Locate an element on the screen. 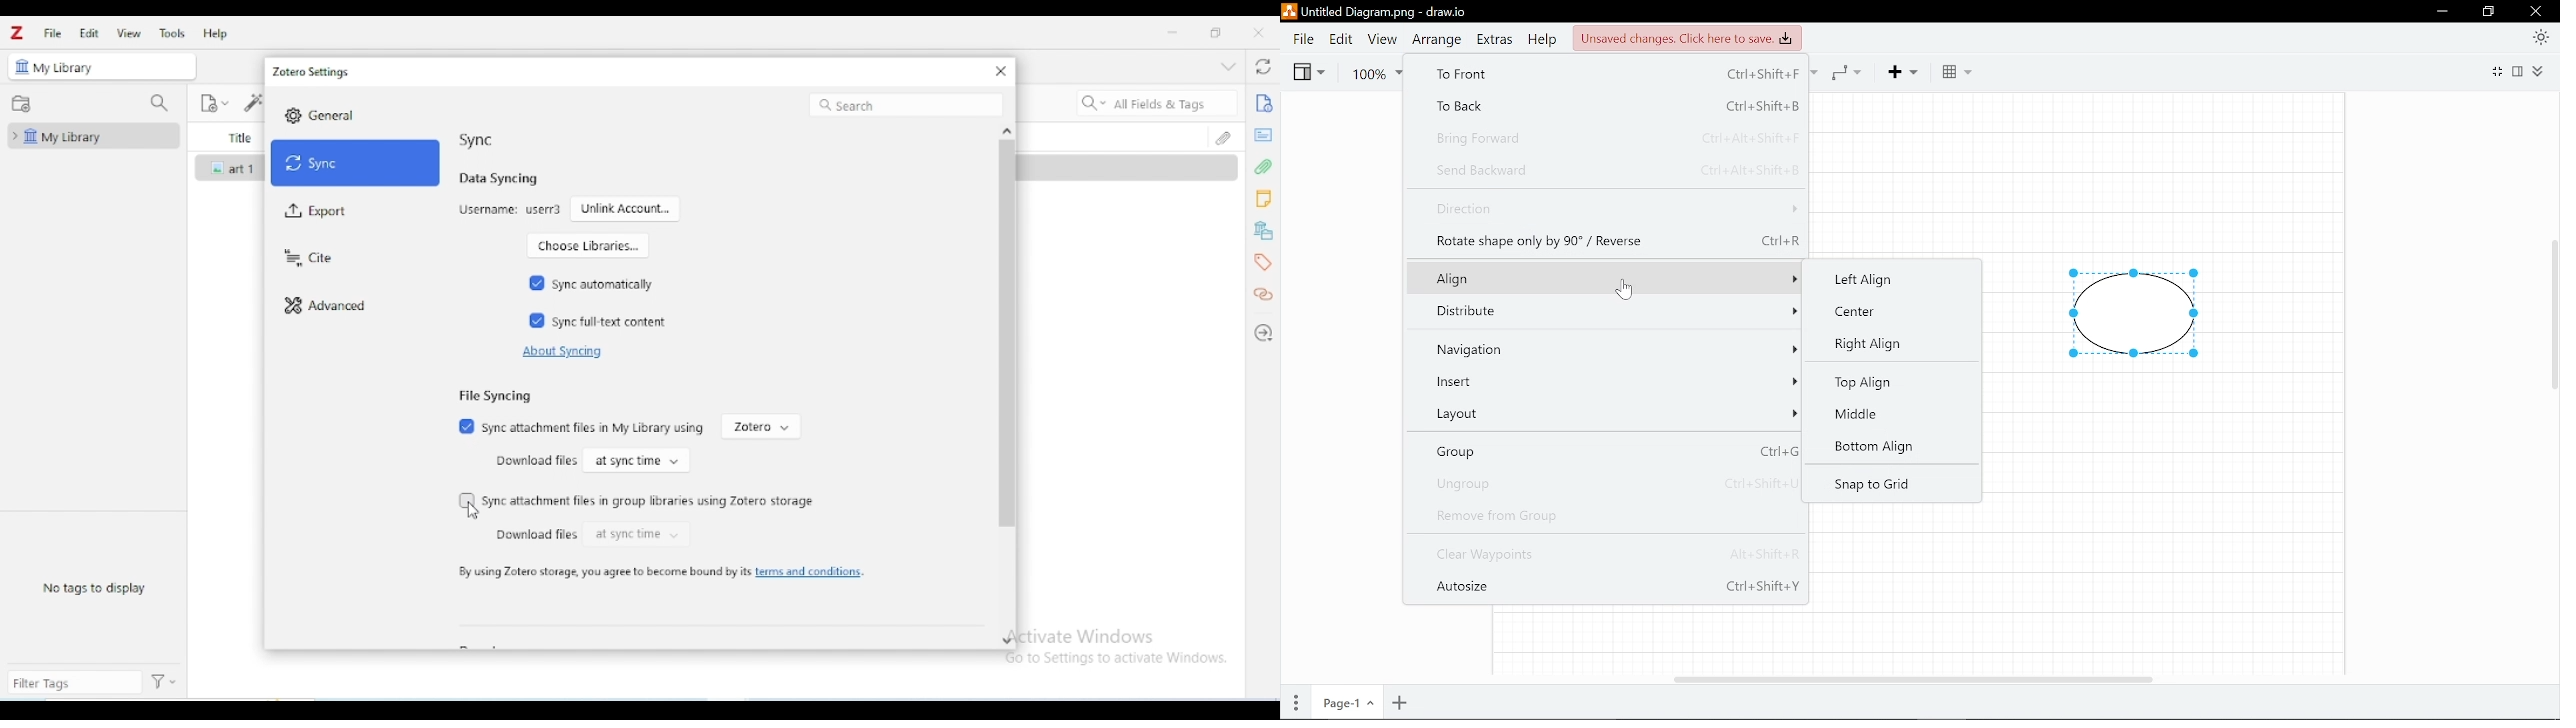 Image resolution: width=2576 pixels, height=728 pixels. view is located at coordinates (130, 33).